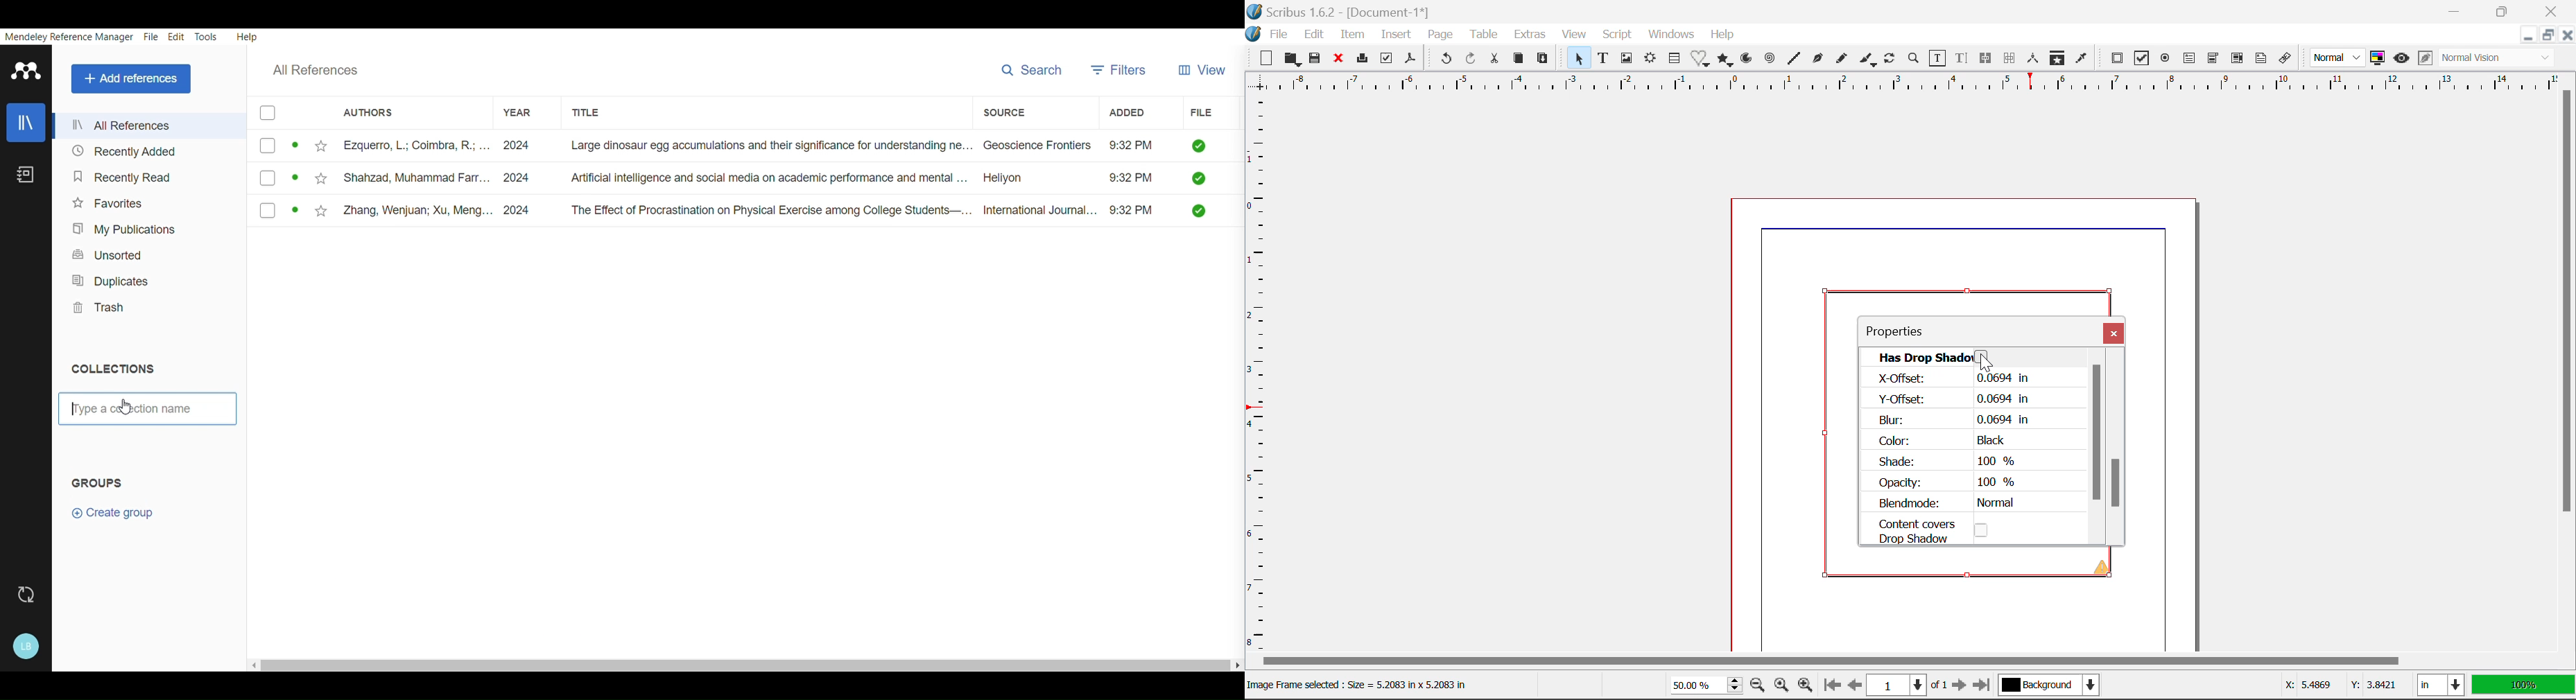  Describe the element at coordinates (1986, 365) in the screenshot. I see `Cursor Position` at that location.